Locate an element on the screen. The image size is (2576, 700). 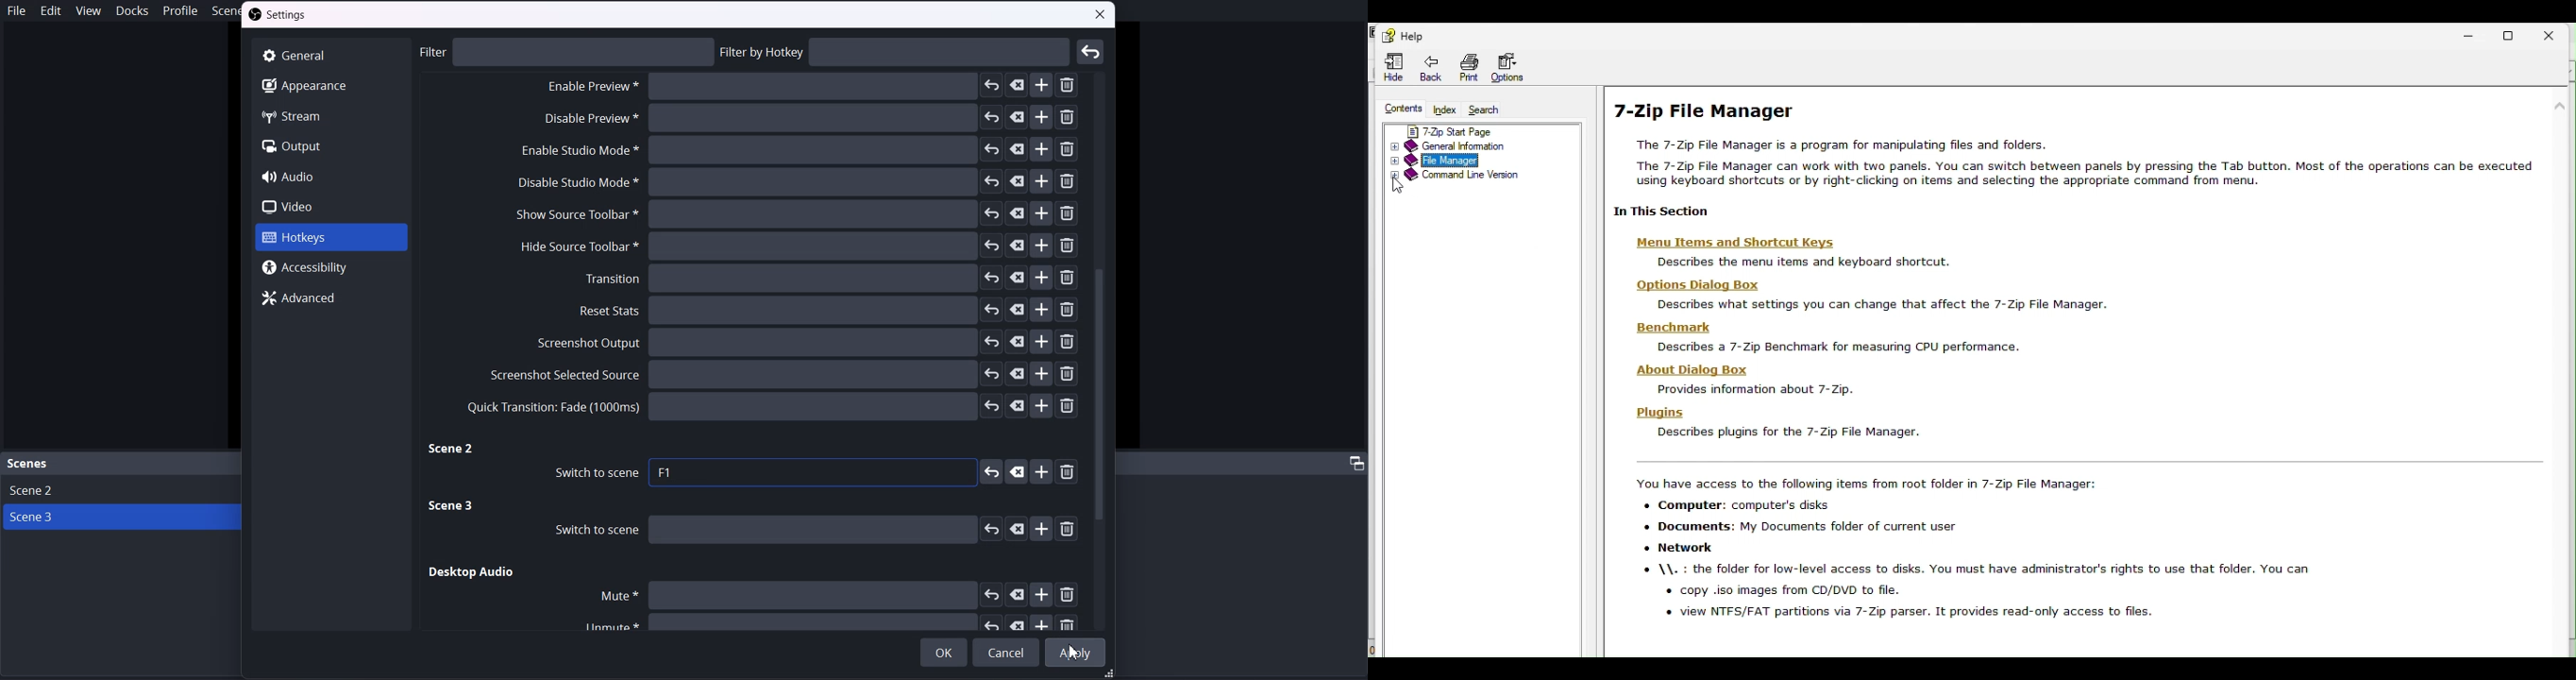
Audio is located at coordinates (331, 176).